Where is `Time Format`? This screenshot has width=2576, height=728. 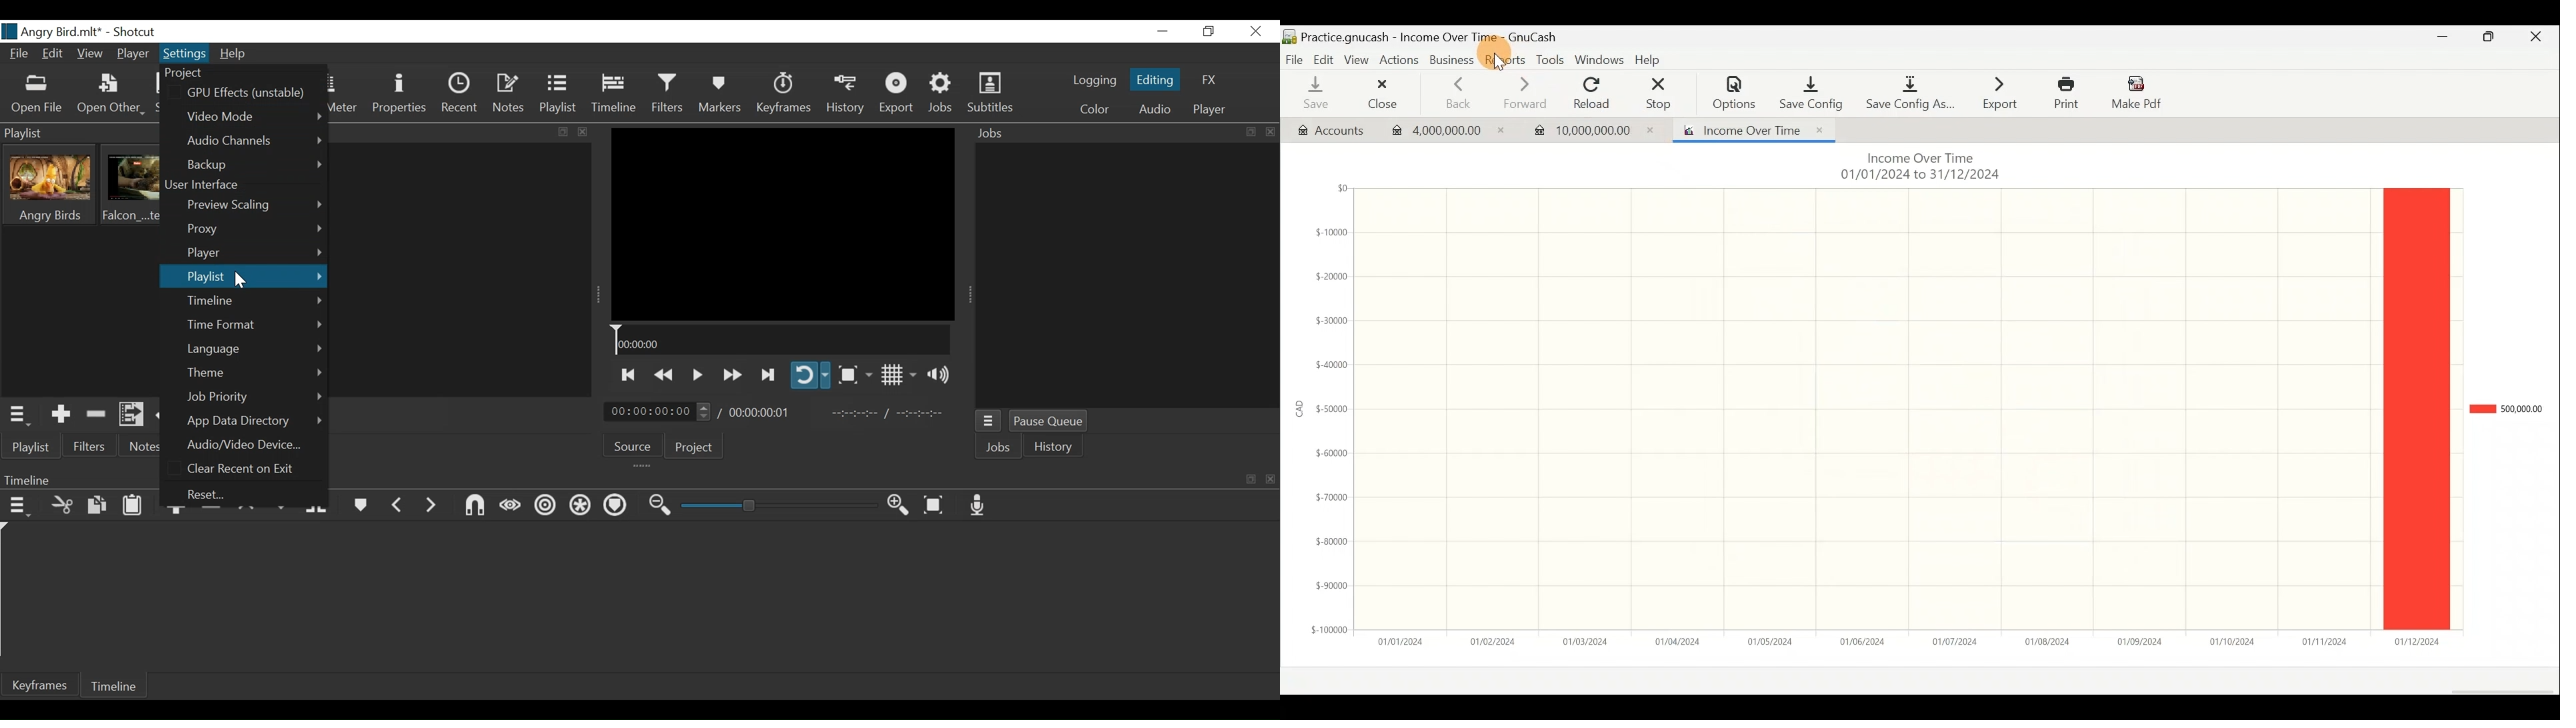 Time Format is located at coordinates (254, 325).